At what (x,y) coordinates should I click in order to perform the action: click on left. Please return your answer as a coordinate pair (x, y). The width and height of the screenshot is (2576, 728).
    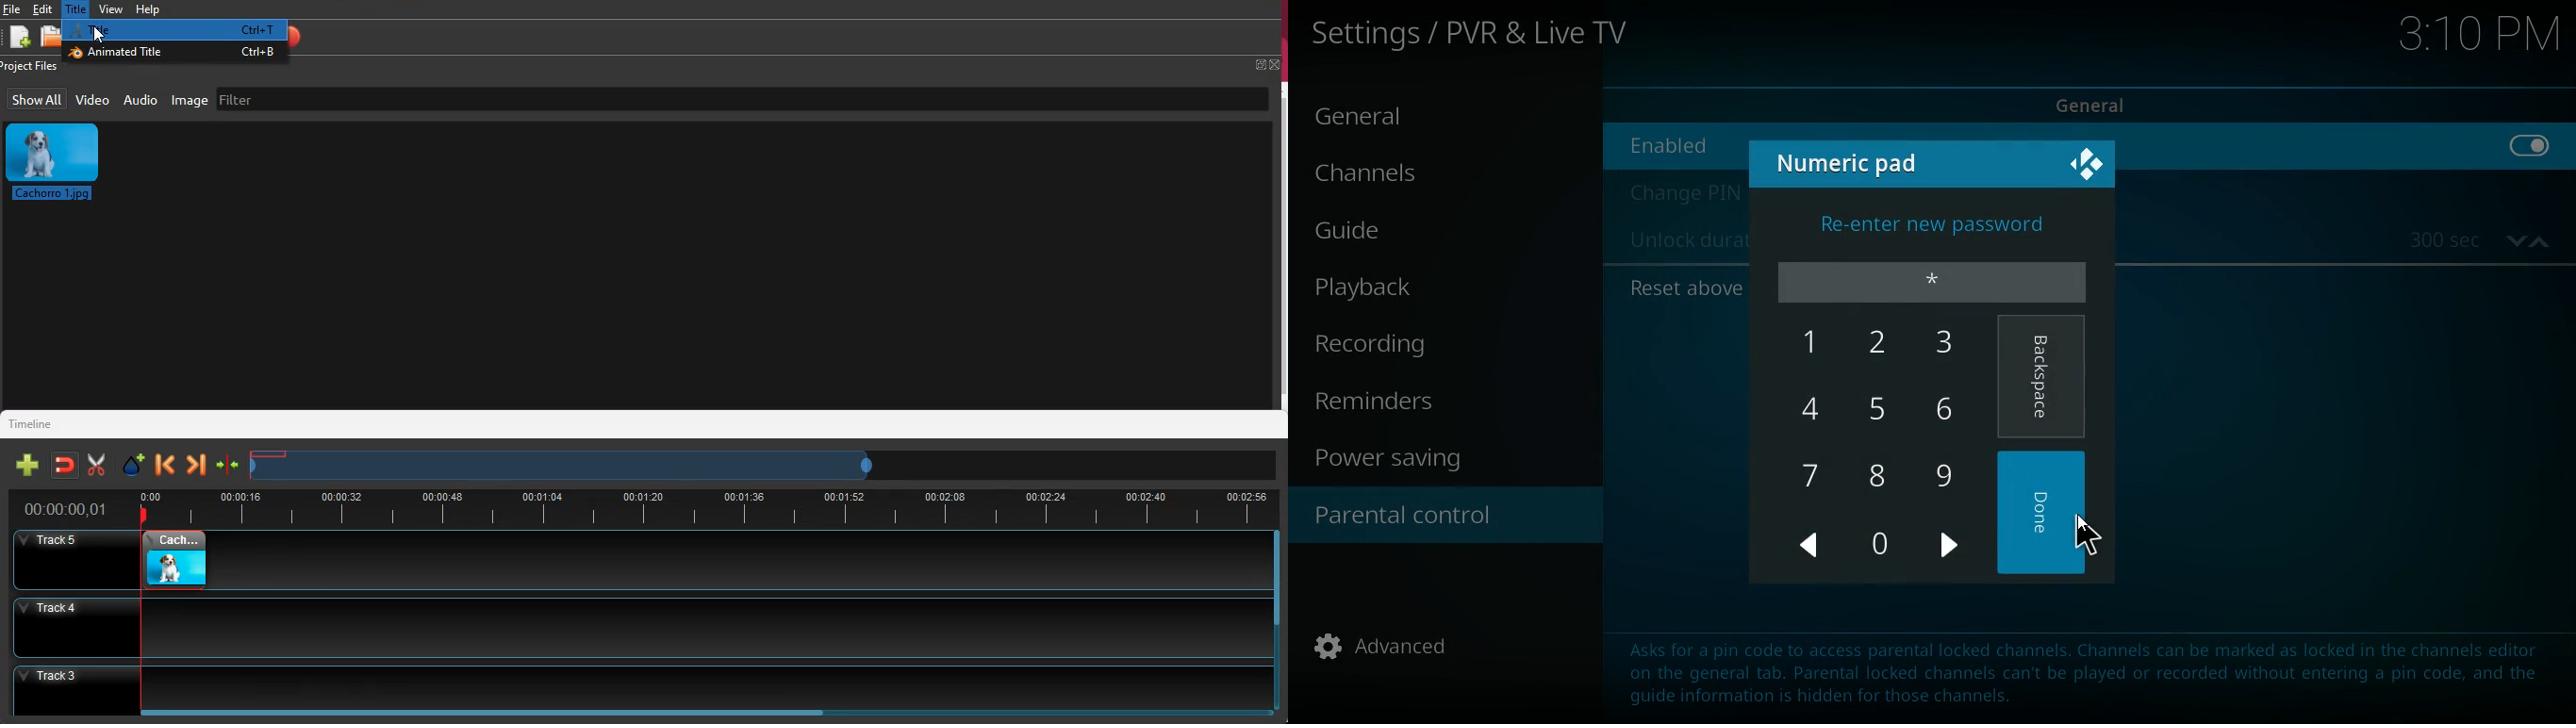
    Looking at the image, I should click on (1811, 546).